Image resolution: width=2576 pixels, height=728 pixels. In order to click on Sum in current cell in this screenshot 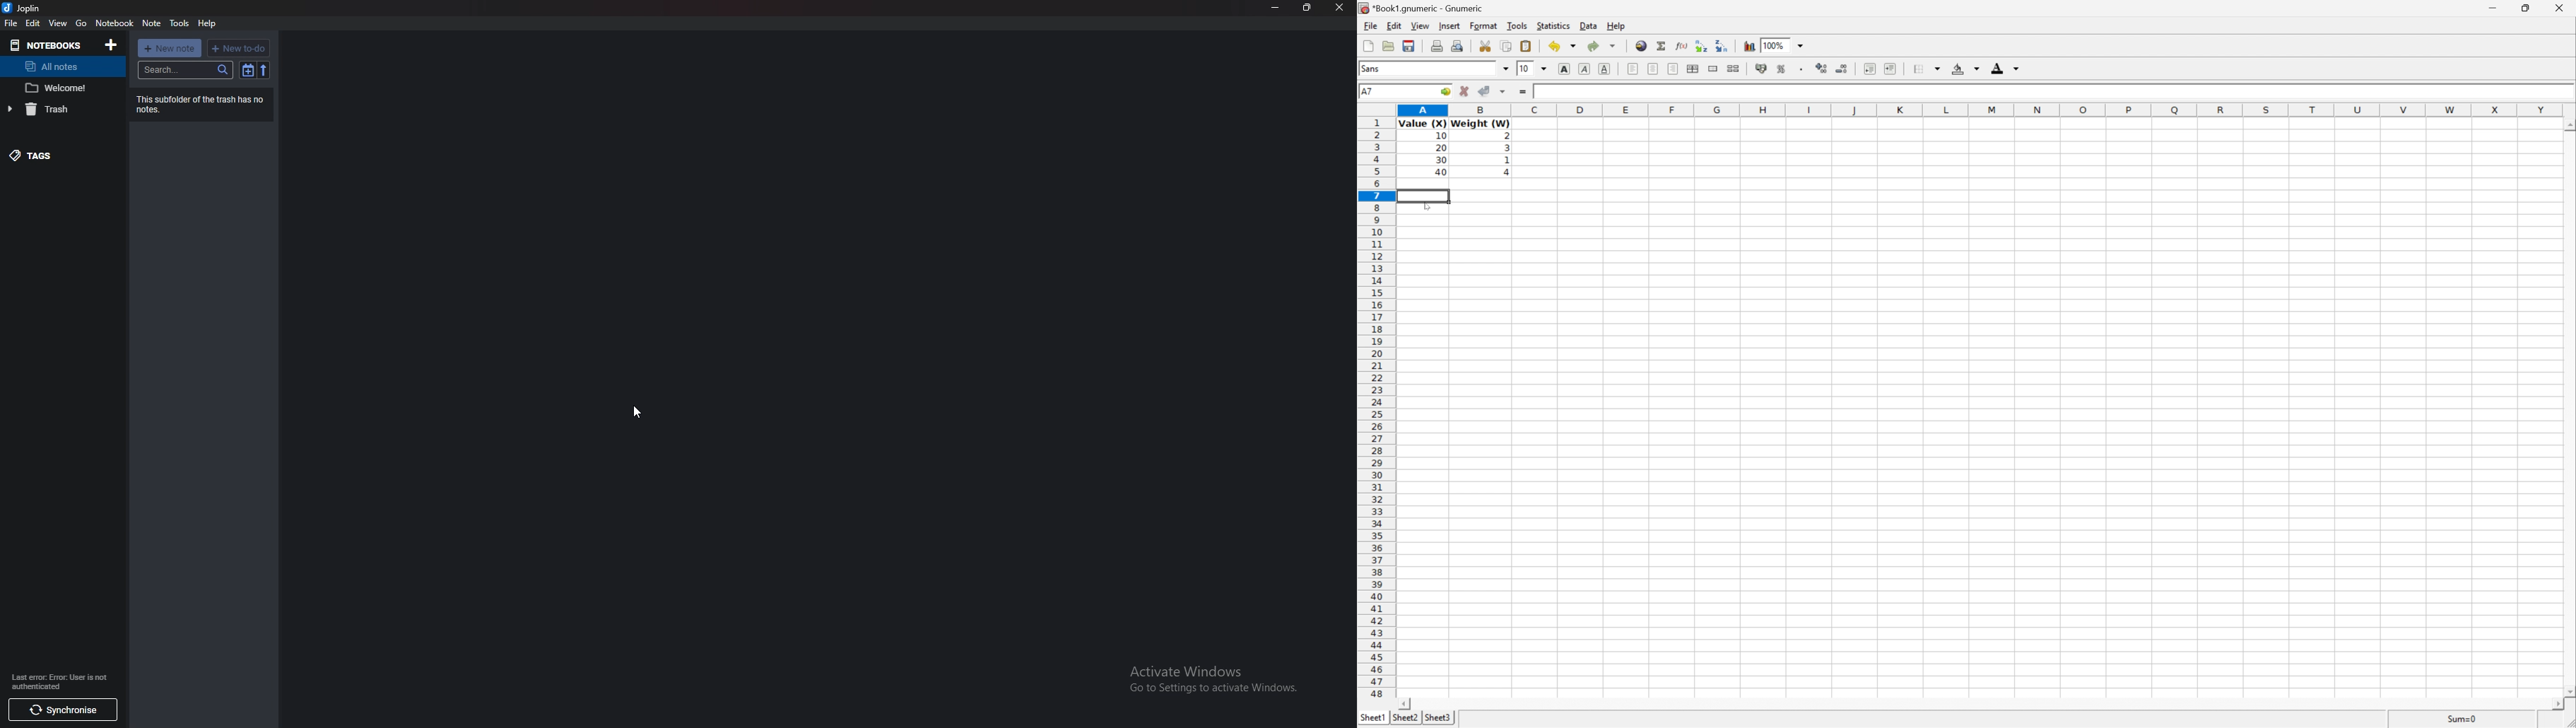, I will do `click(1661, 45)`.